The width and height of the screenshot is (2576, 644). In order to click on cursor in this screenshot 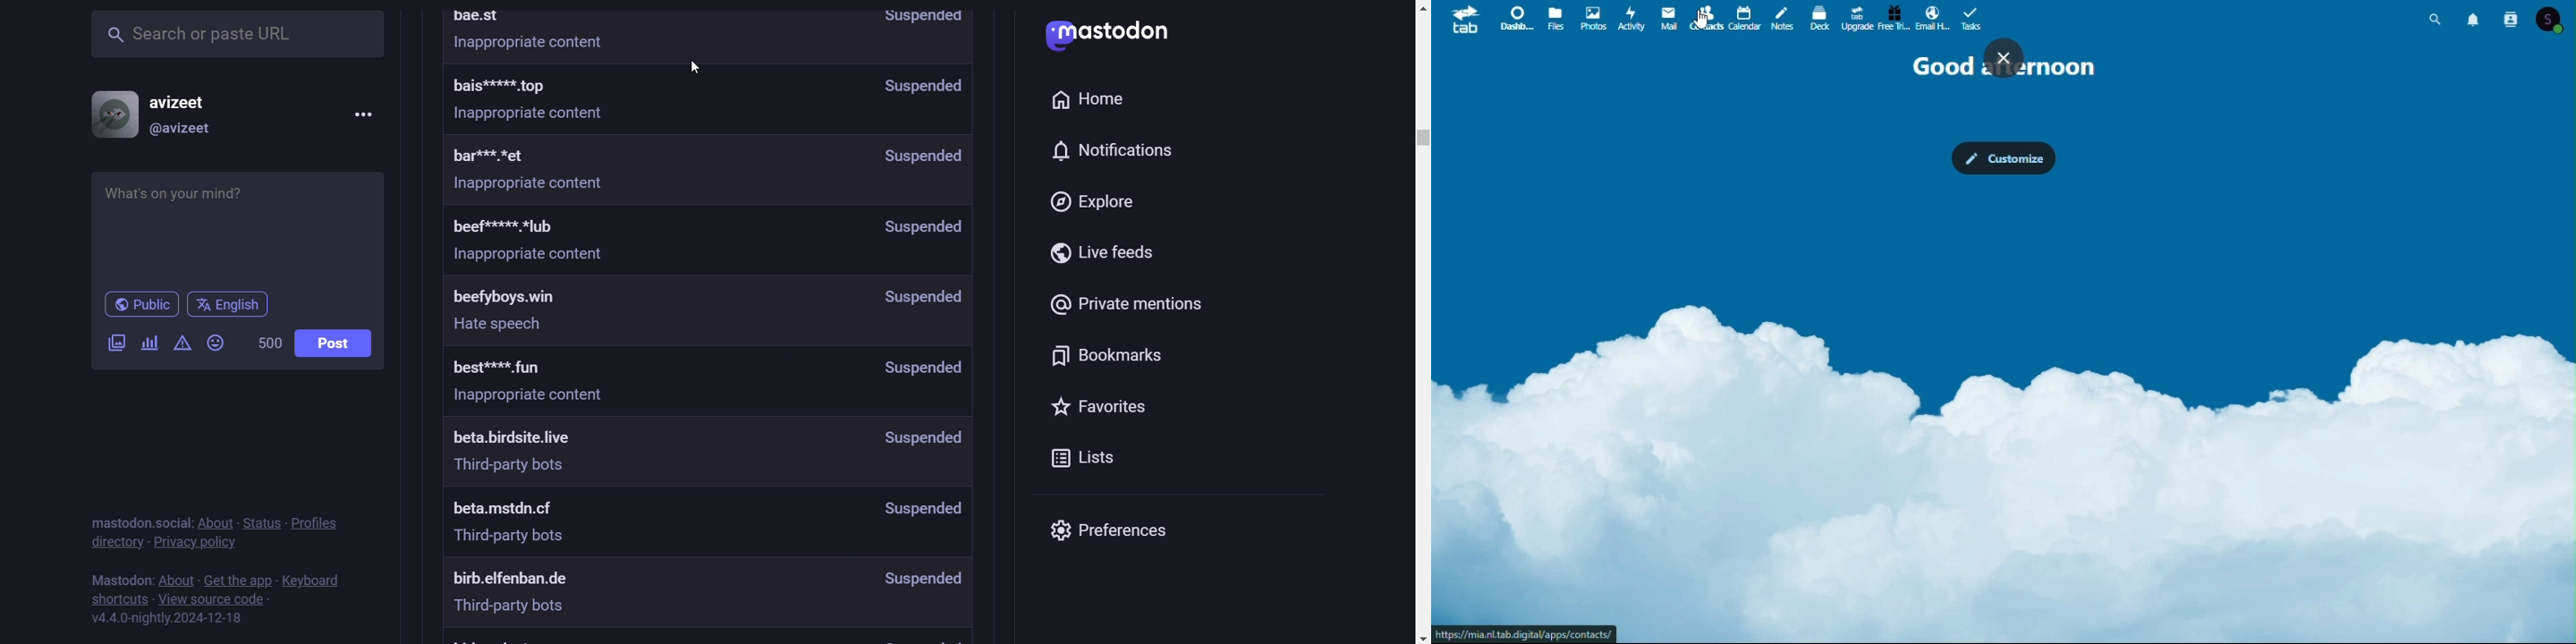, I will do `click(1704, 21)`.